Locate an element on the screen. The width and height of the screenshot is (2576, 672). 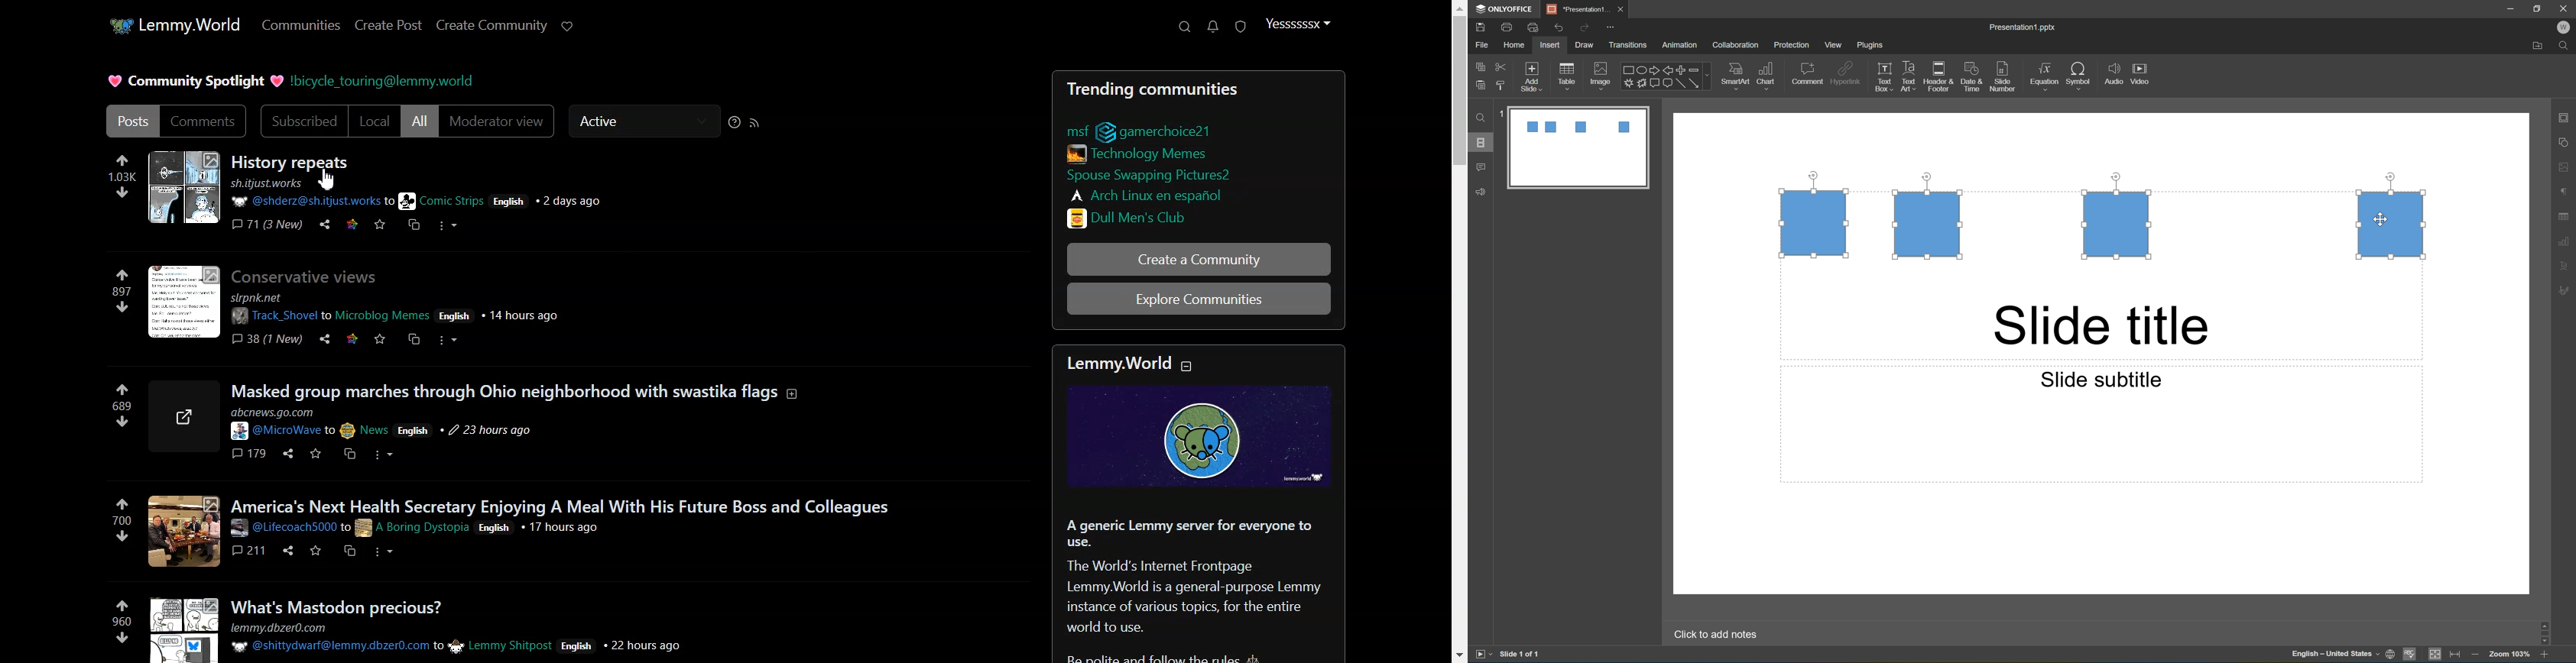
shape settings is located at coordinates (2567, 142).